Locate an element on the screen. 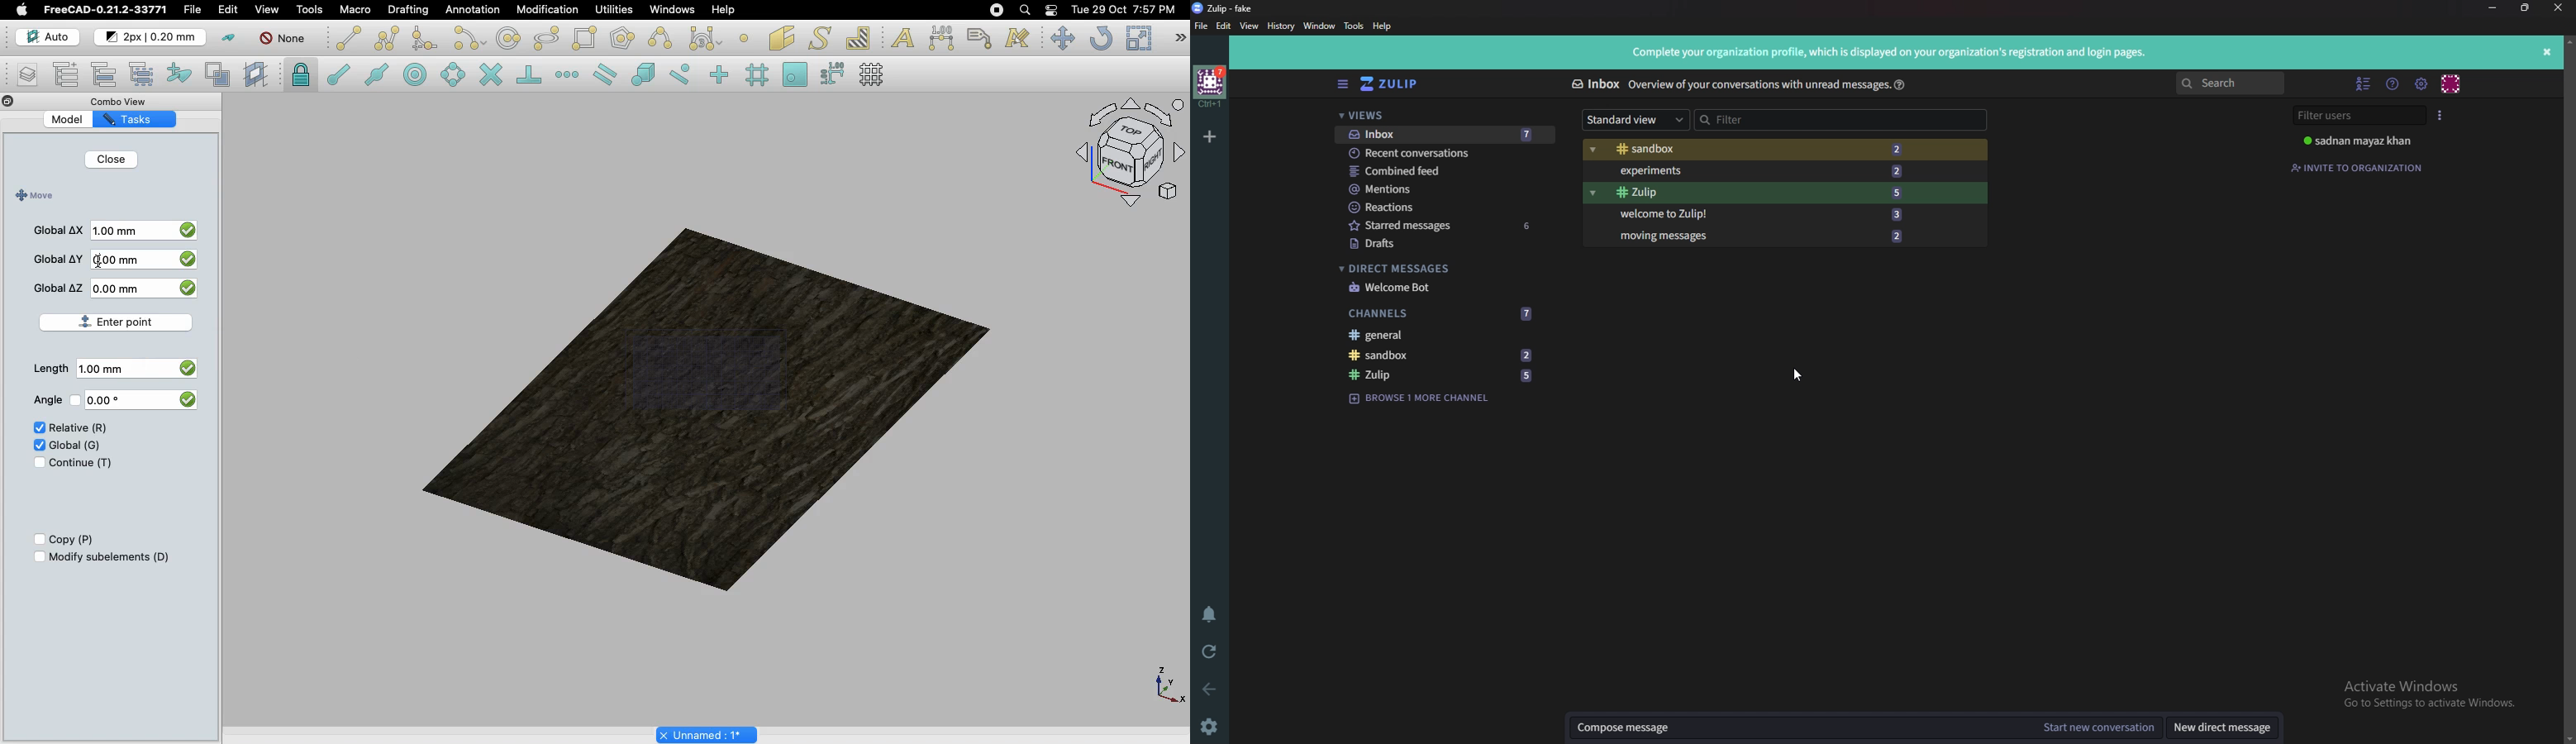 This screenshot has height=756, width=2576. Line is located at coordinates (349, 38).